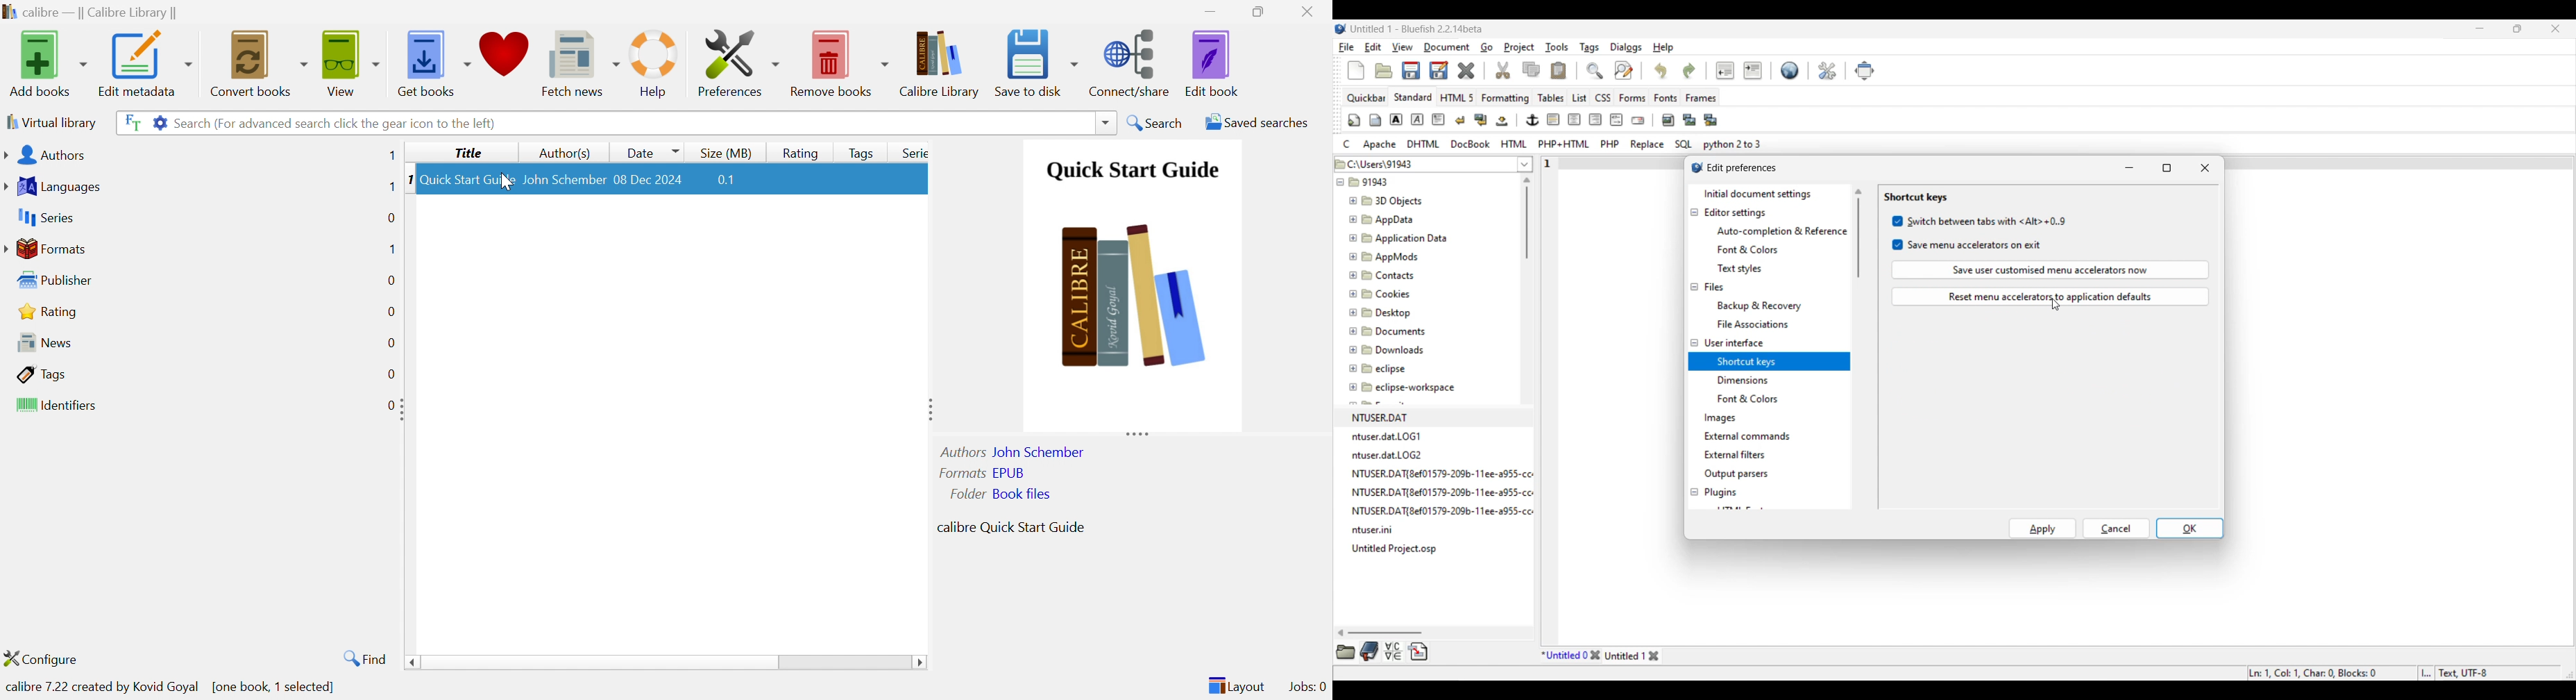  I want to click on NTUSER.DAT, so click(1385, 417).